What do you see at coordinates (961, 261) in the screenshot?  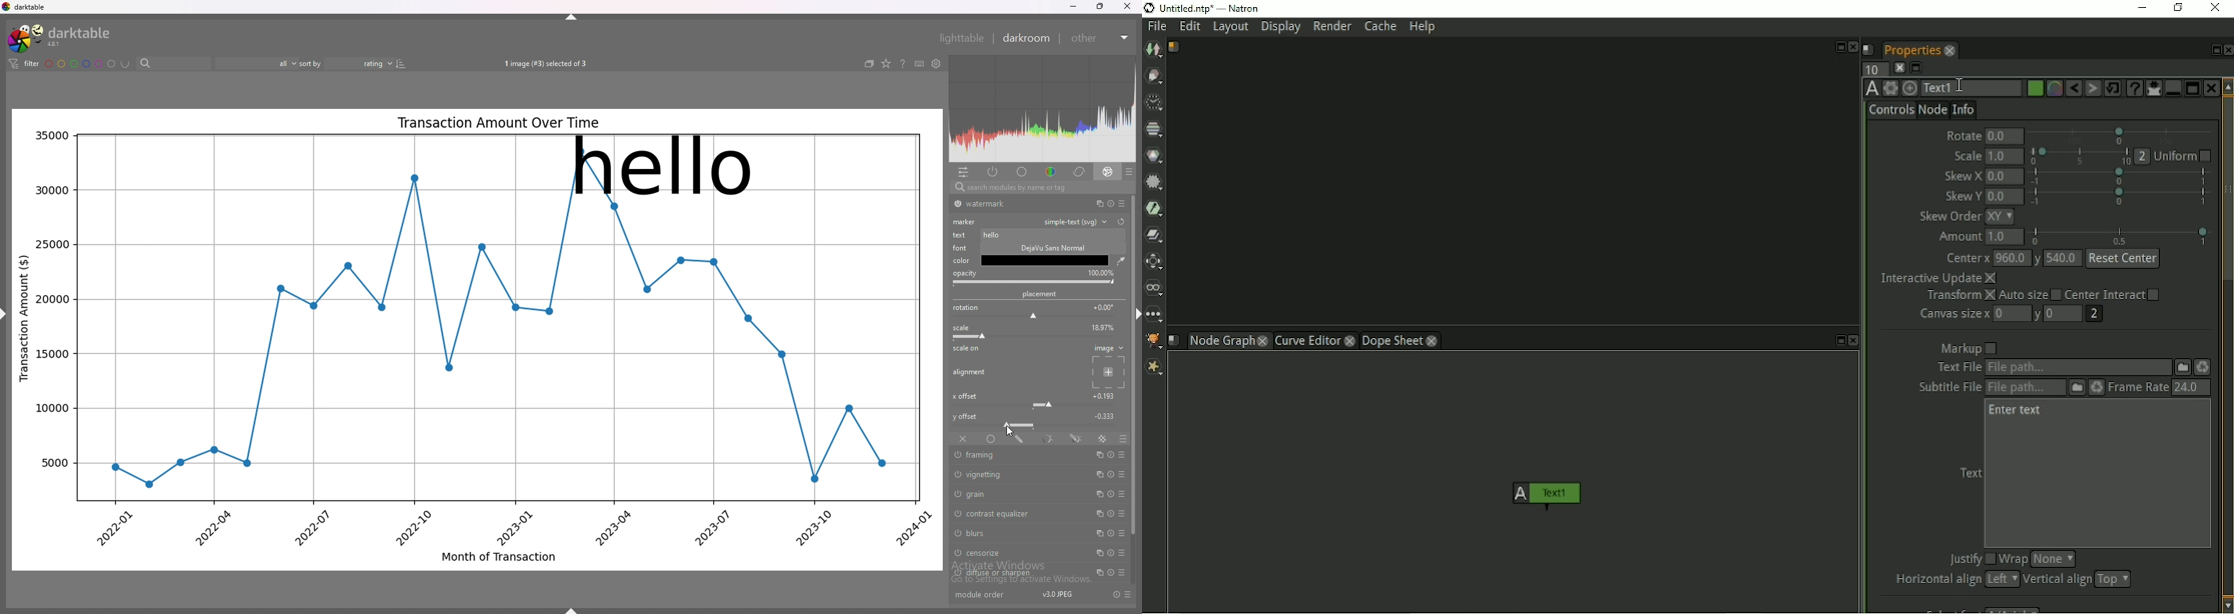 I see `color` at bounding box center [961, 261].